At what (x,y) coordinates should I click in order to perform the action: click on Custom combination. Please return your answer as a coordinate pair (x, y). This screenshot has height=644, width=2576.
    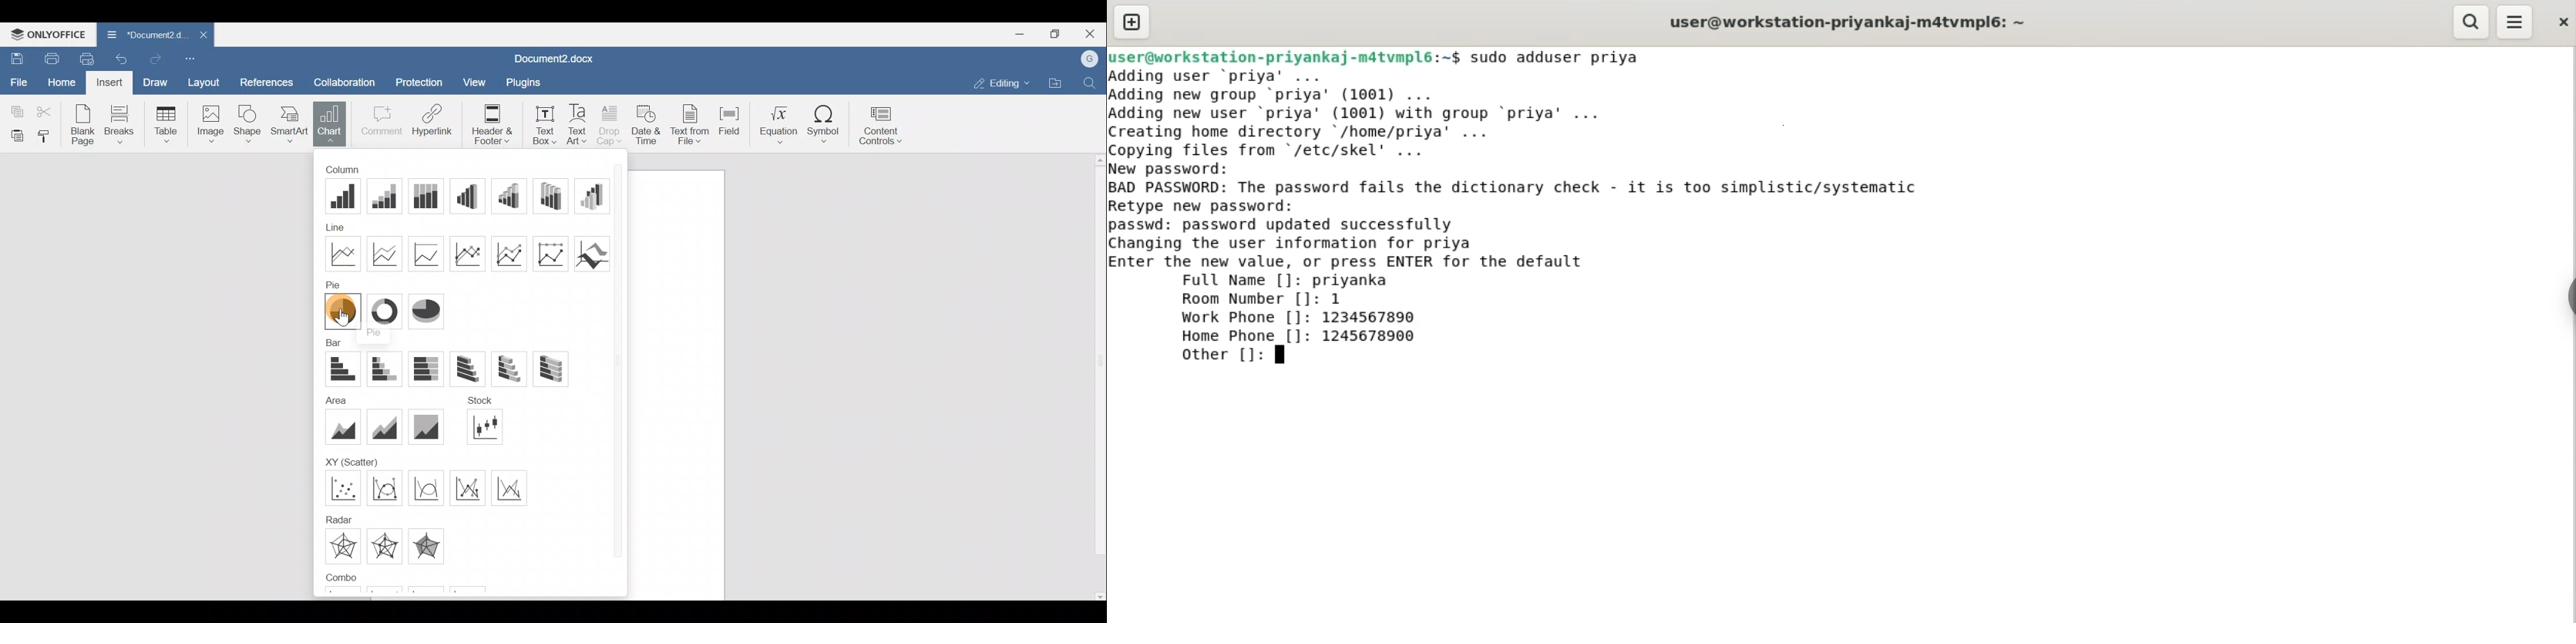
    Looking at the image, I should click on (447, 594).